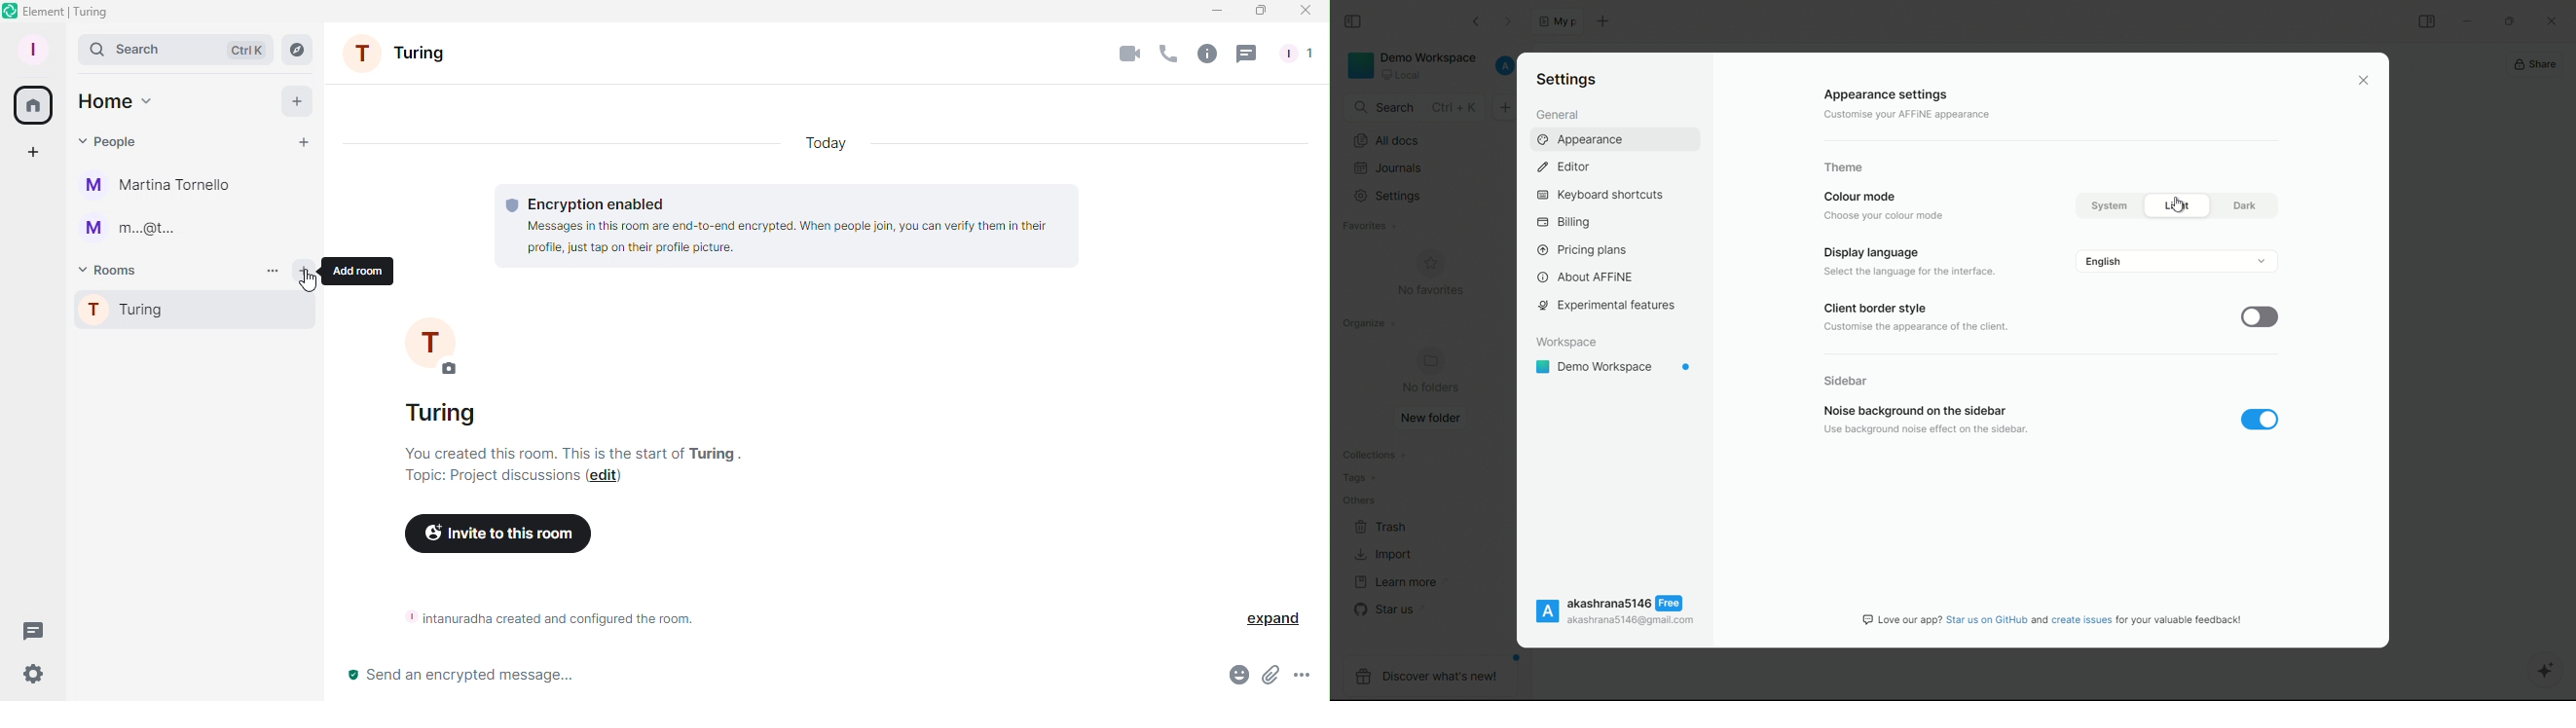  Describe the element at coordinates (1872, 253) in the screenshot. I see `display language` at that location.